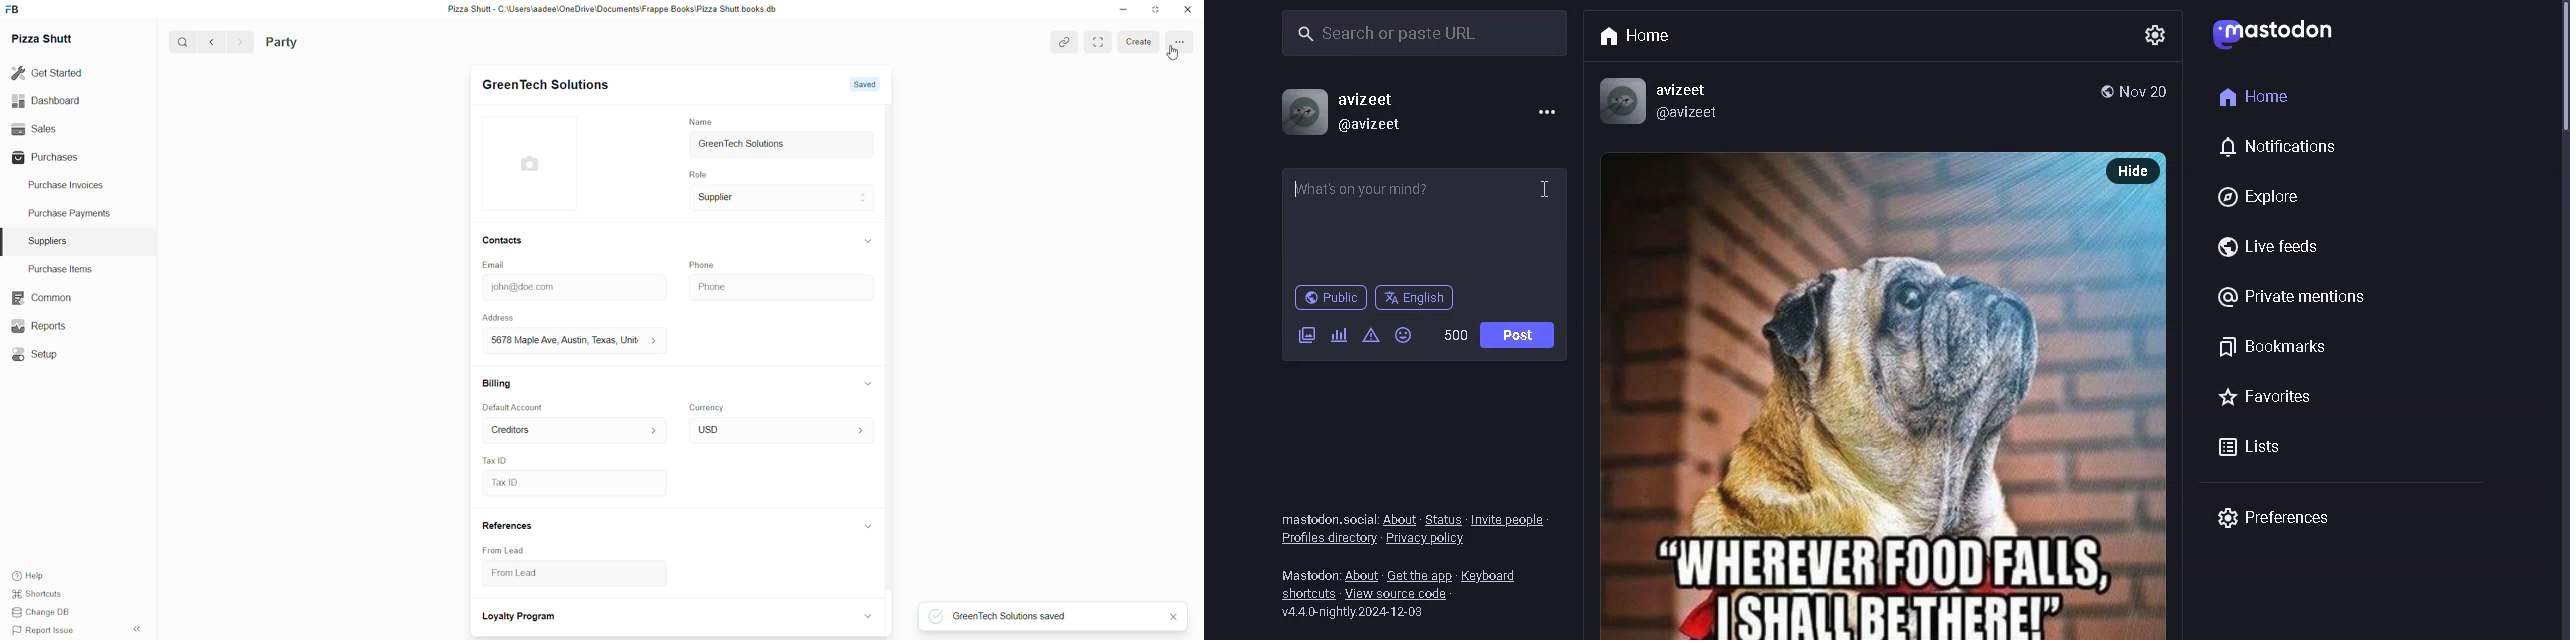 This screenshot has width=2576, height=644. Describe the element at coordinates (2306, 294) in the screenshot. I see `private mentions` at that location.